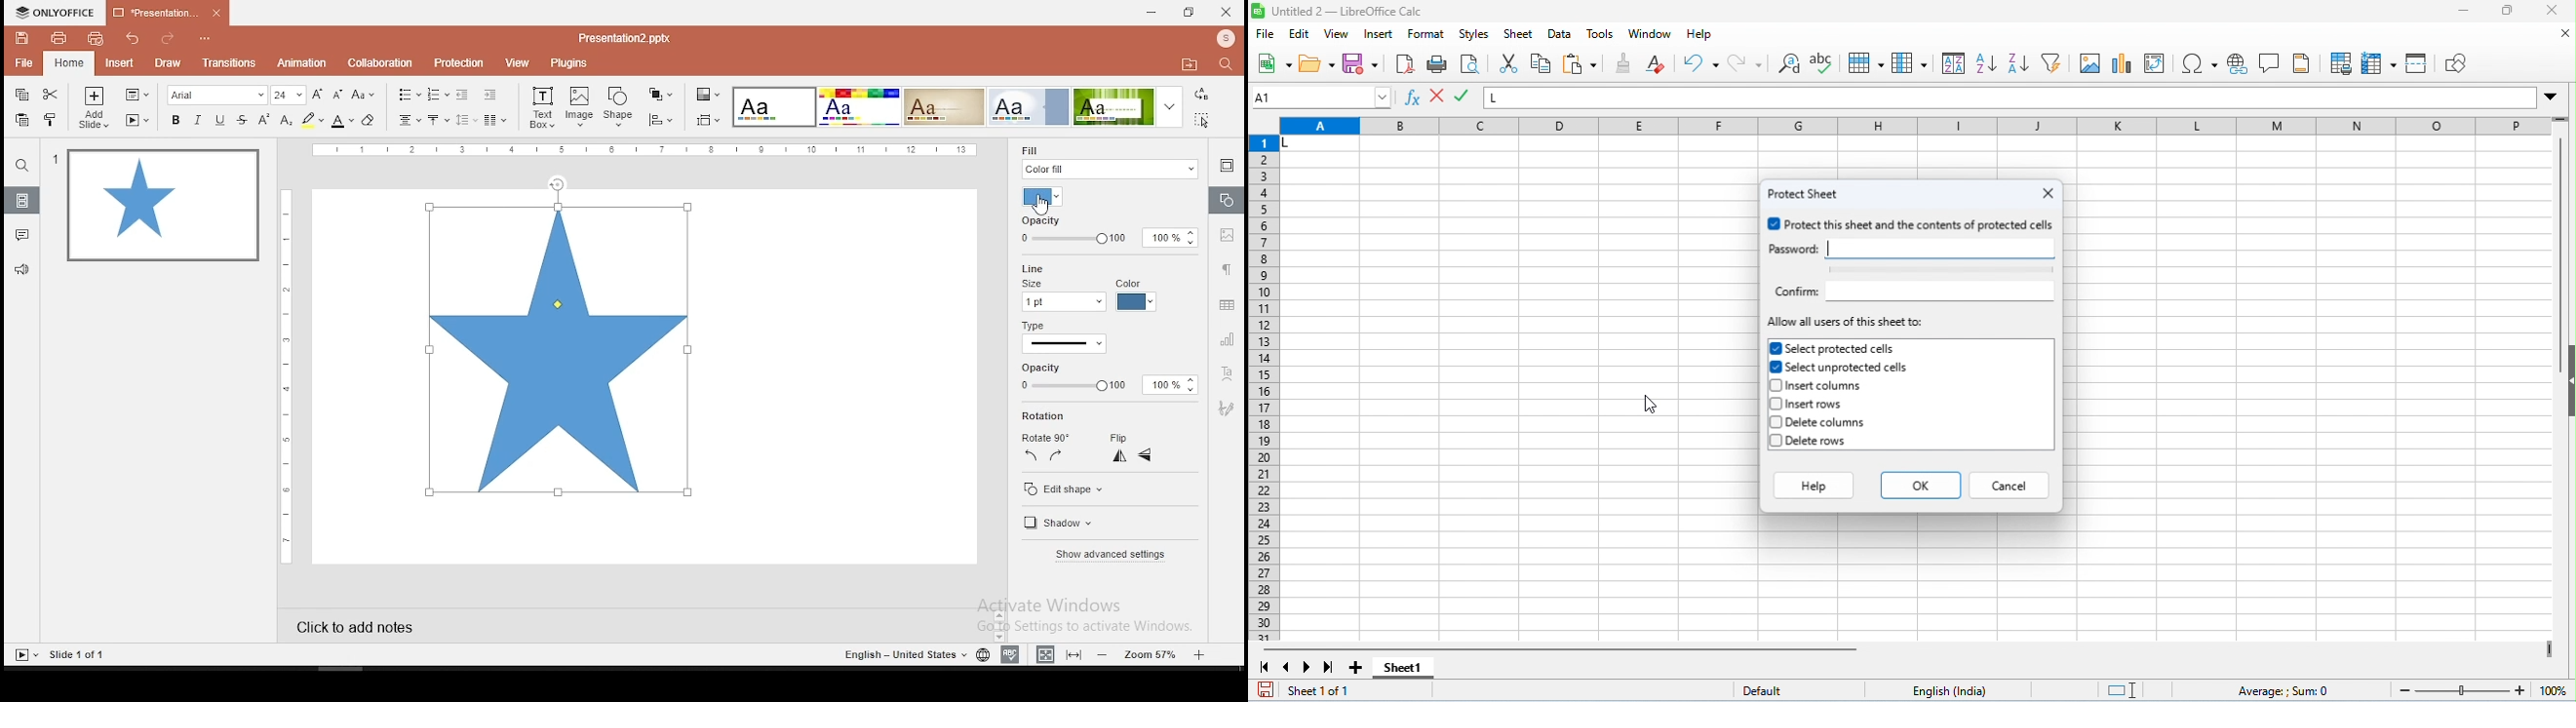 The height and width of the screenshot is (728, 2576). I want to click on file, so click(25, 62).